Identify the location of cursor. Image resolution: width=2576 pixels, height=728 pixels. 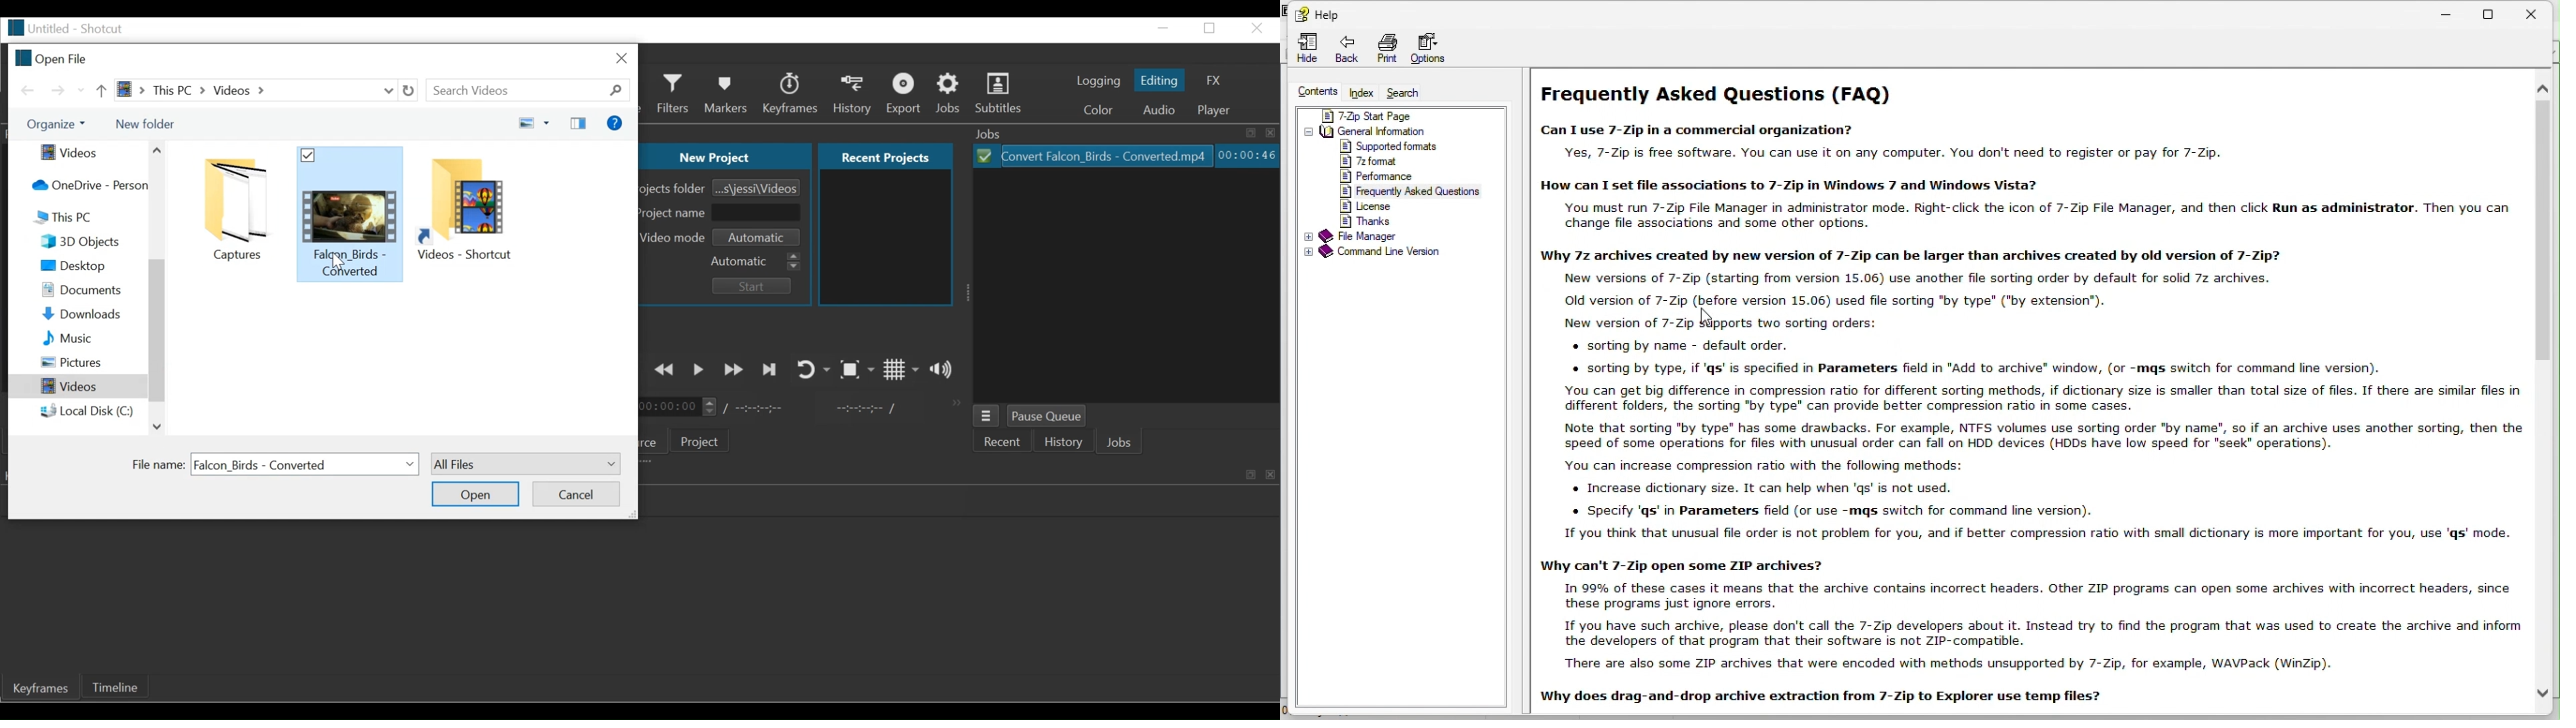
(337, 263).